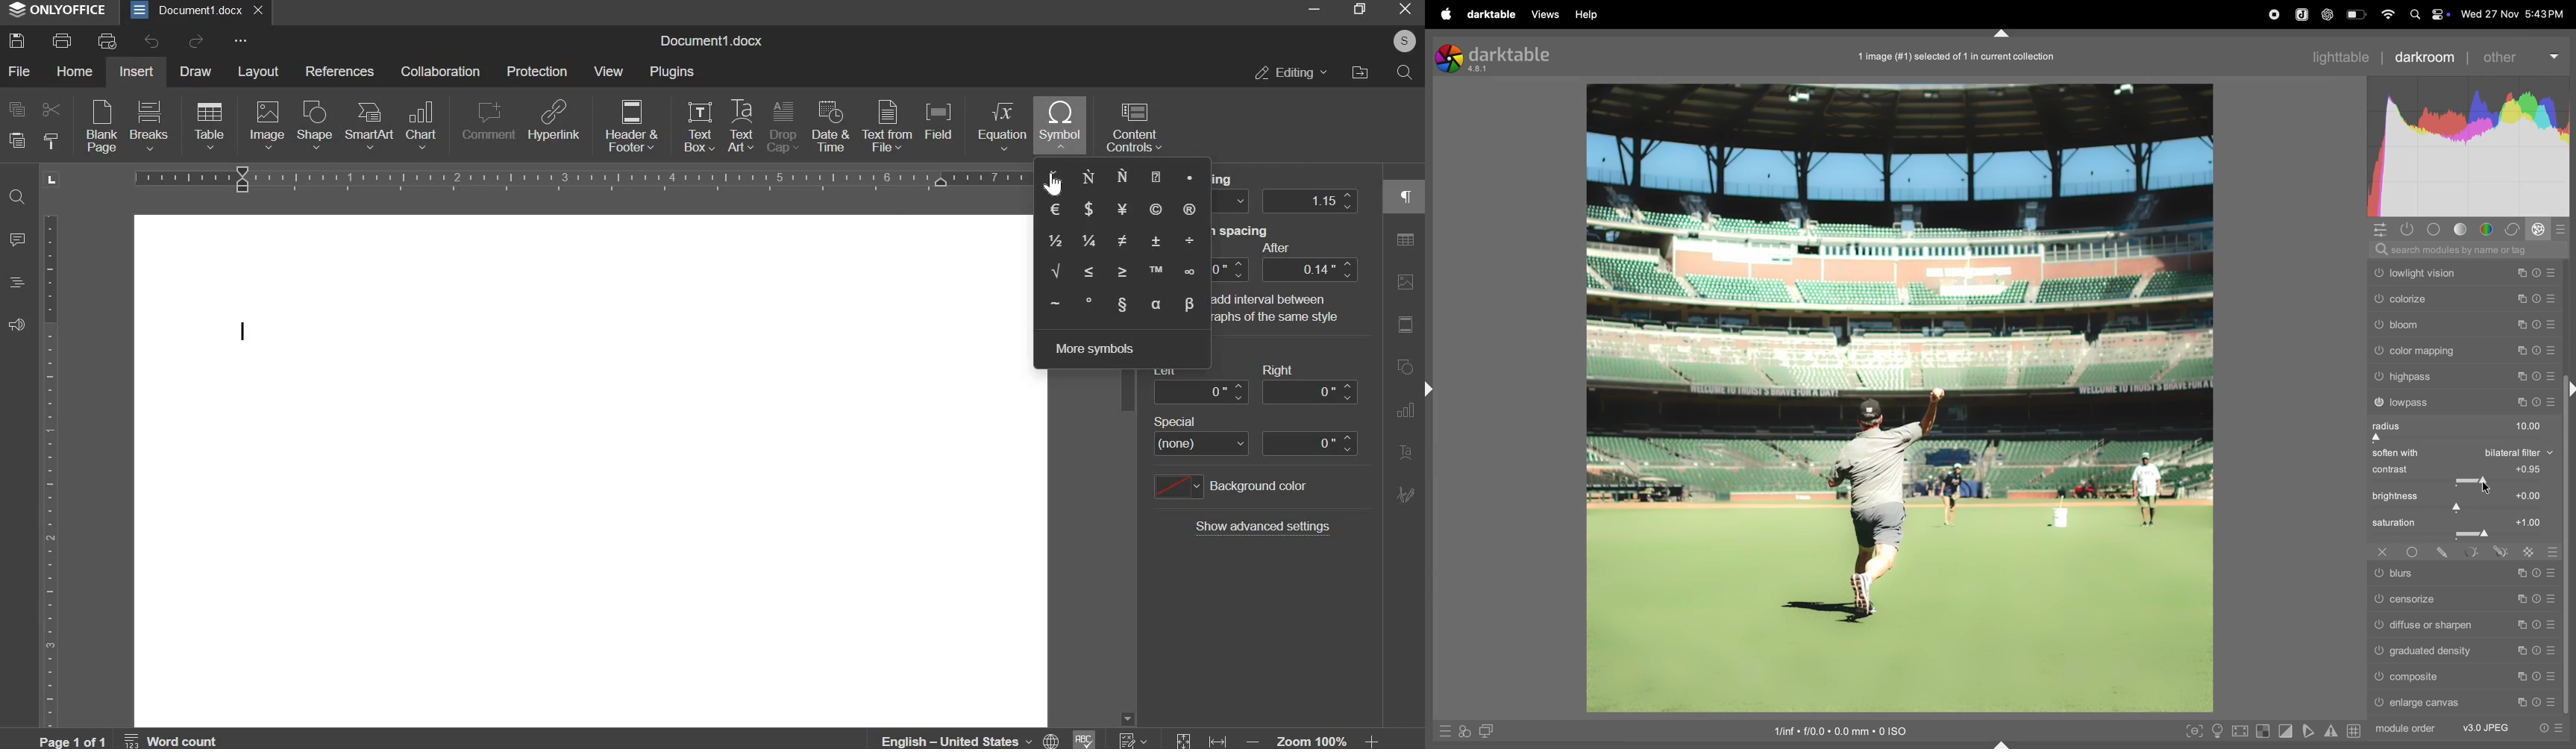  What do you see at coordinates (2405, 230) in the screenshot?
I see `show active modules` at bounding box center [2405, 230].